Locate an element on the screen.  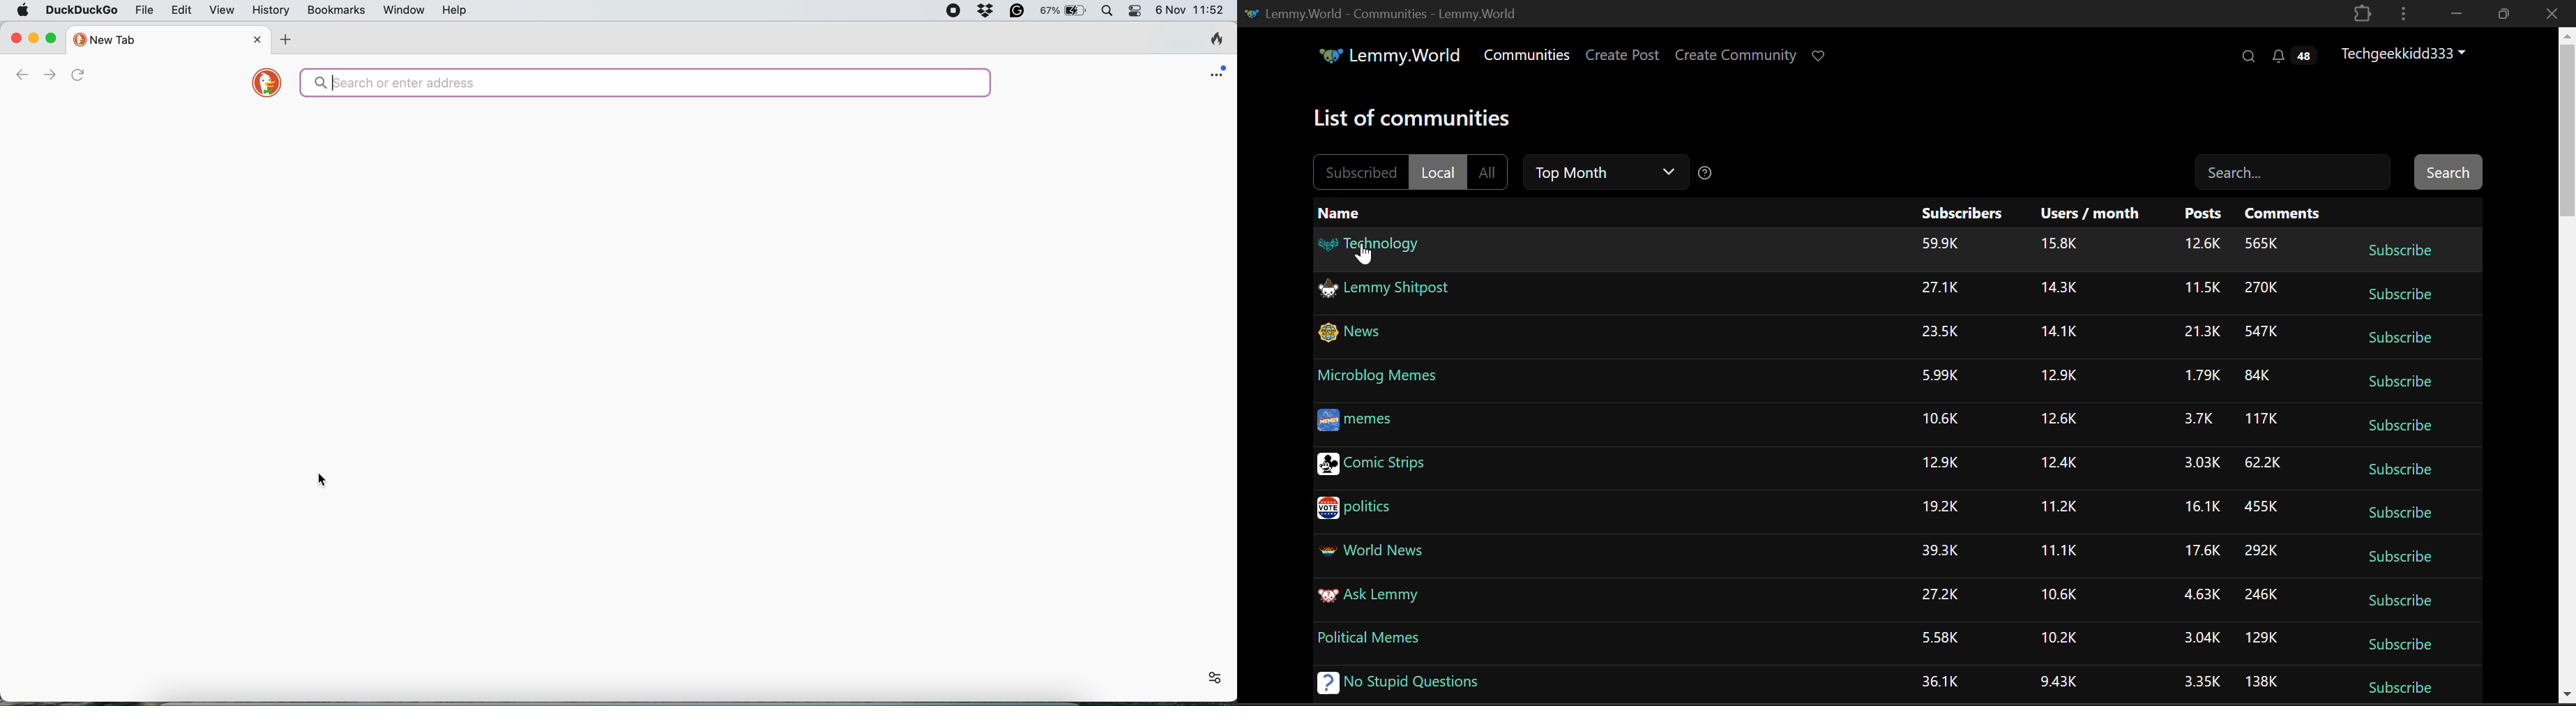
Amount is located at coordinates (2257, 376).